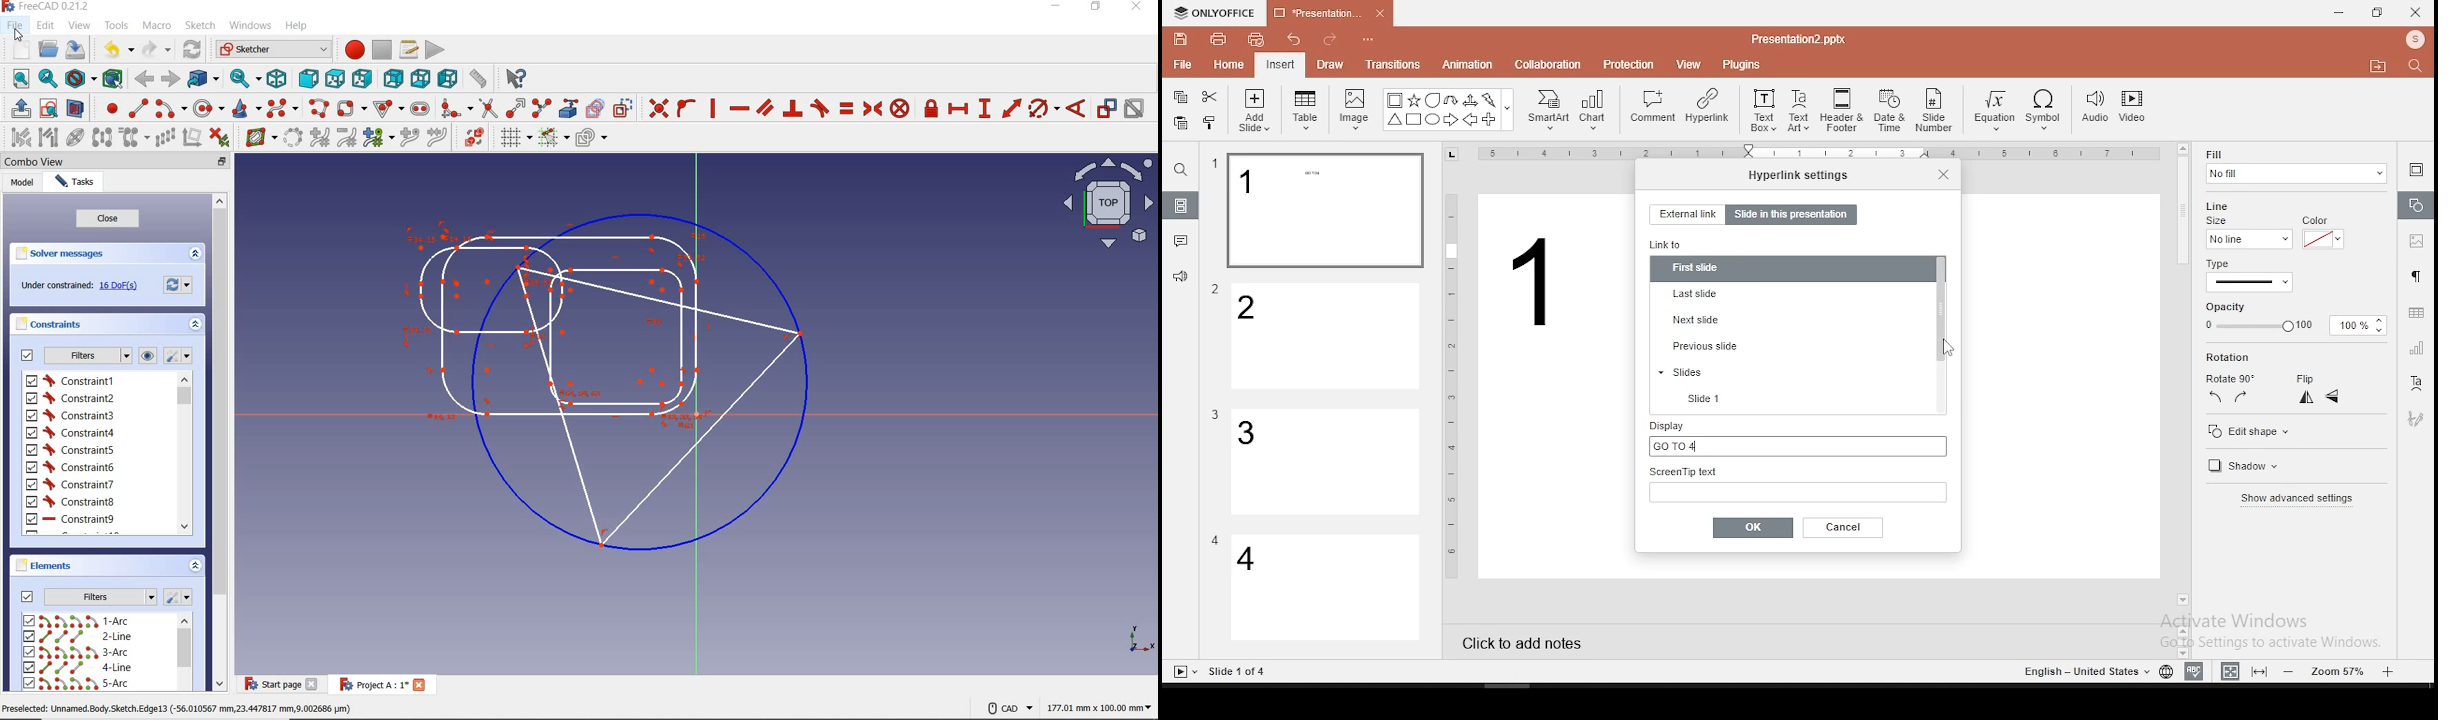 The width and height of the screenshot is (2464, 728). What do you see at coordinates (1180, 170) in the screenshot?
I see `find` at bounding box center [1180, 170].